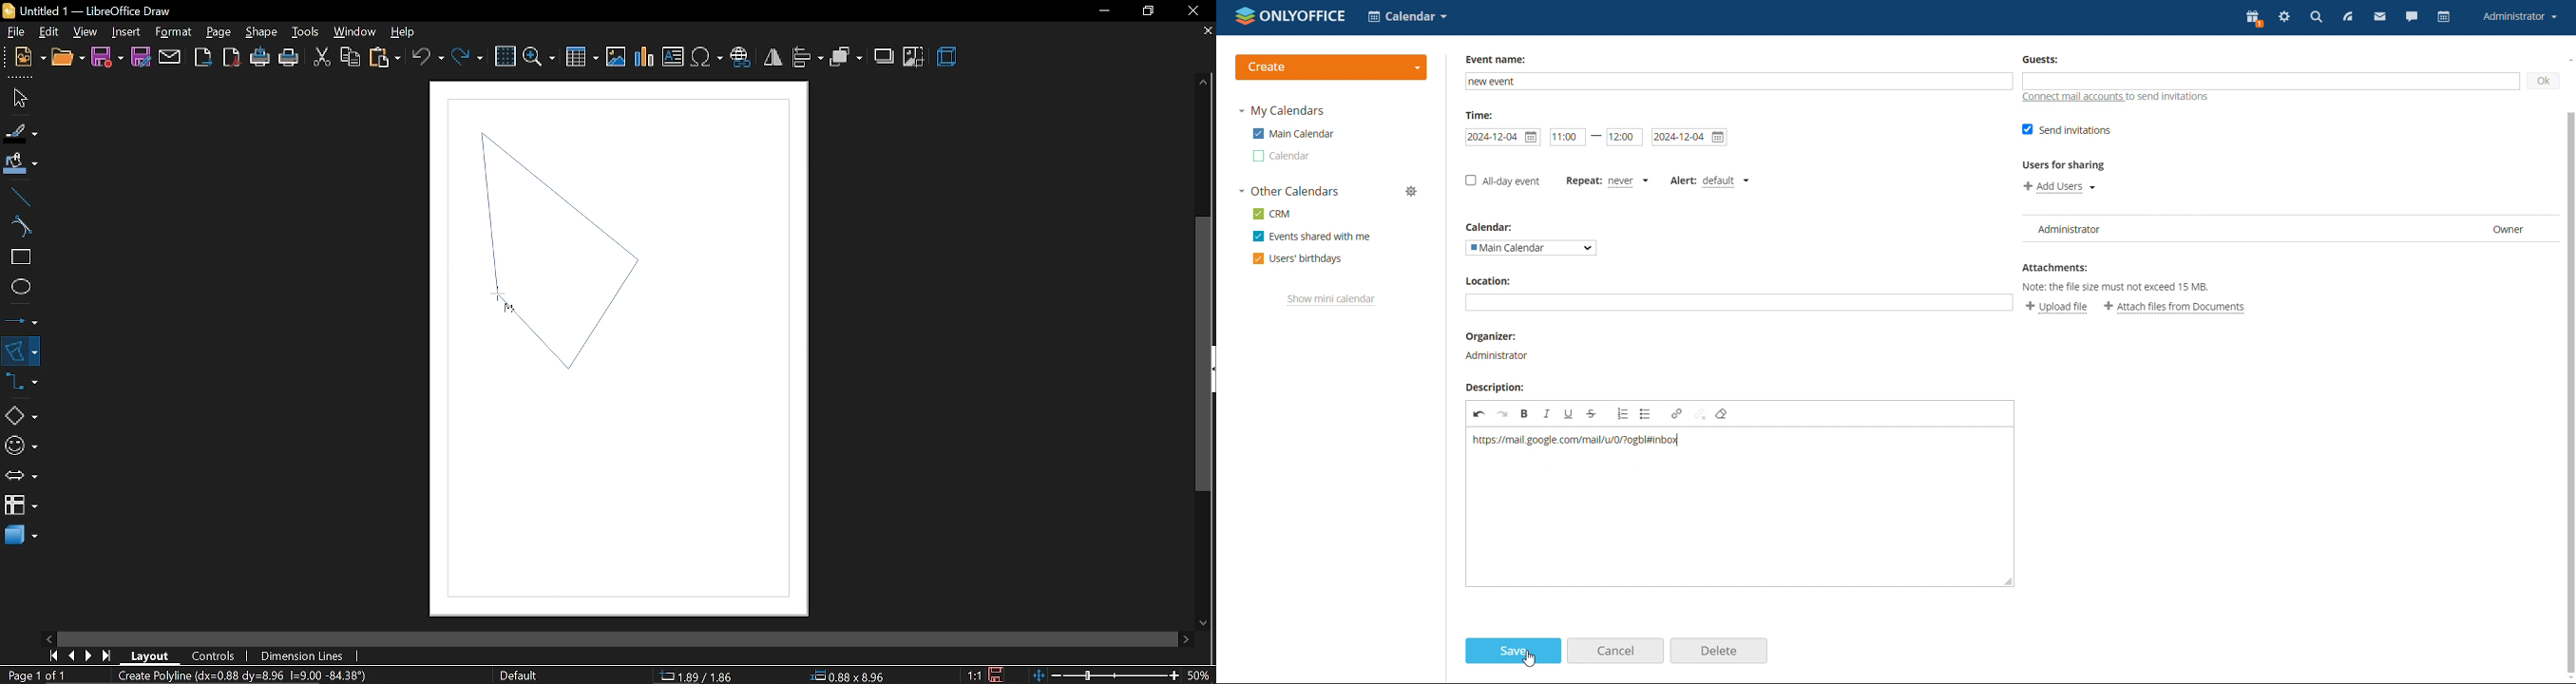  What do you see at coordinates (20, 505) in the screenshot?
I see `flowchart` at bounding box center [20, 505].